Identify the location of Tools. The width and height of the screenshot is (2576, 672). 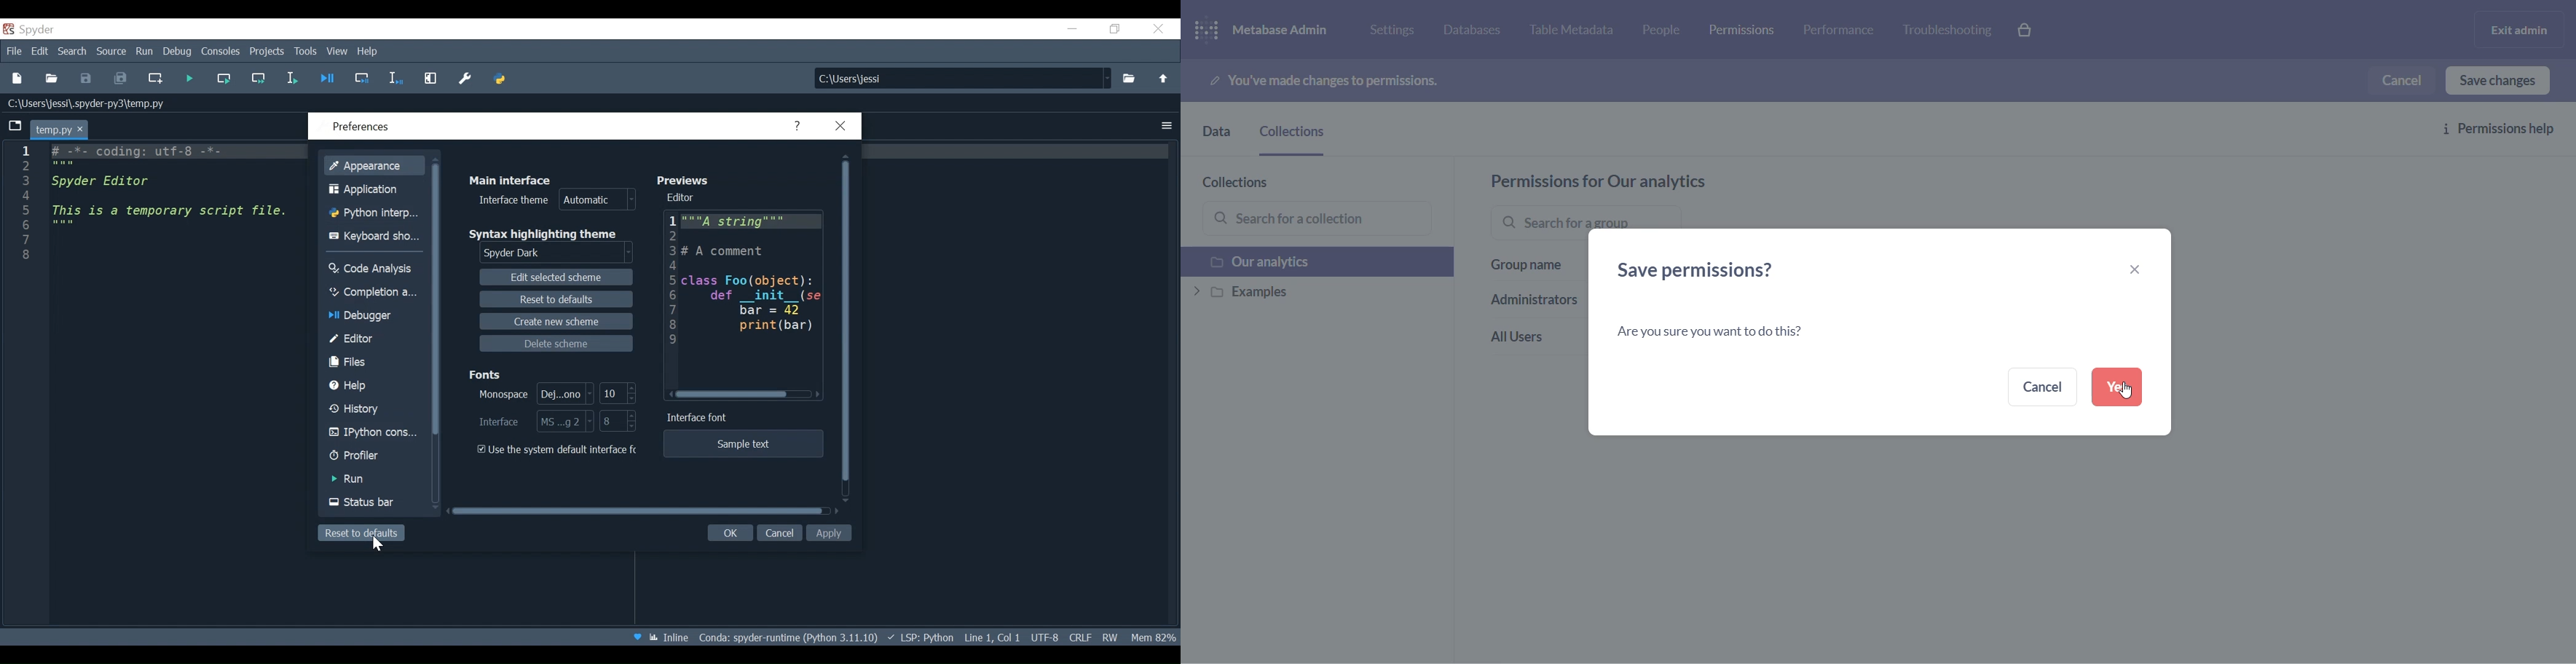
(304, 52).